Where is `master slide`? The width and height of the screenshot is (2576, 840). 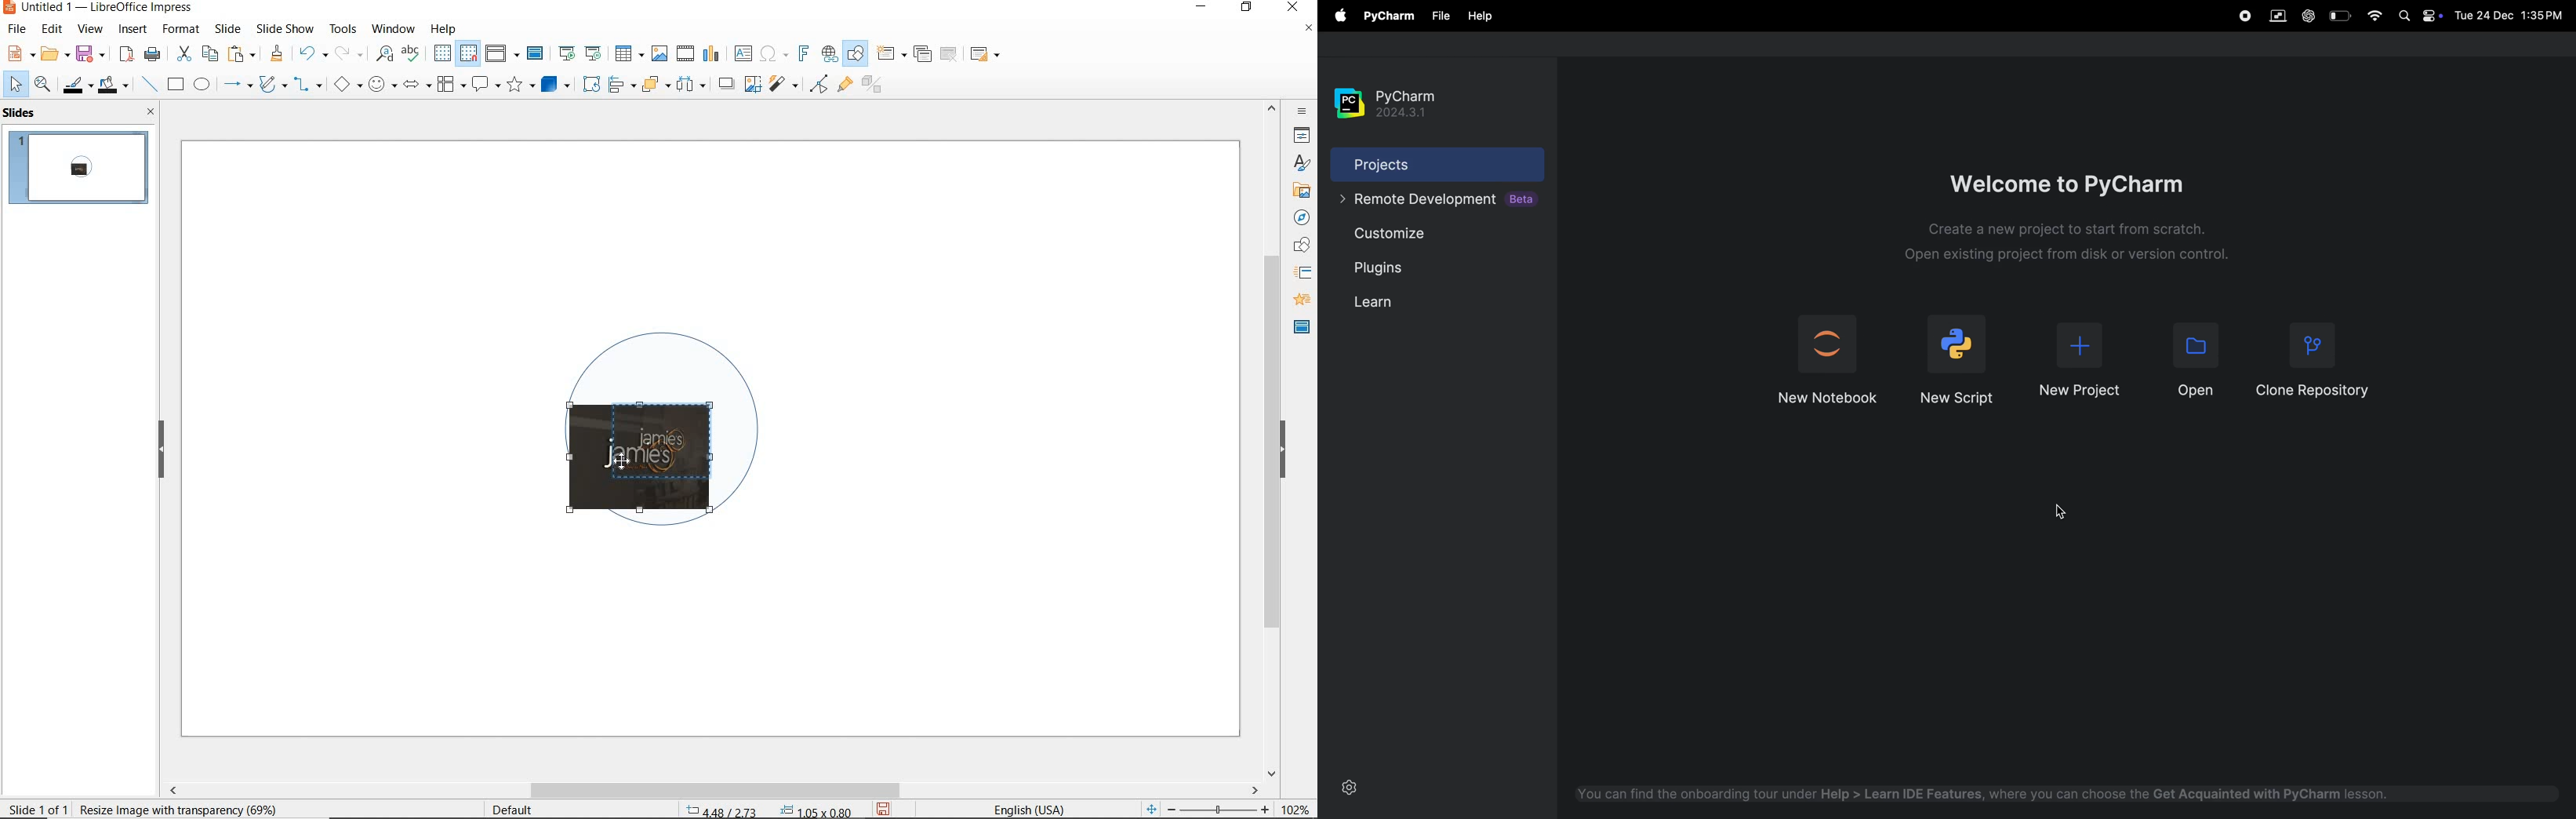 master slide is located at coordinates (537, 54).